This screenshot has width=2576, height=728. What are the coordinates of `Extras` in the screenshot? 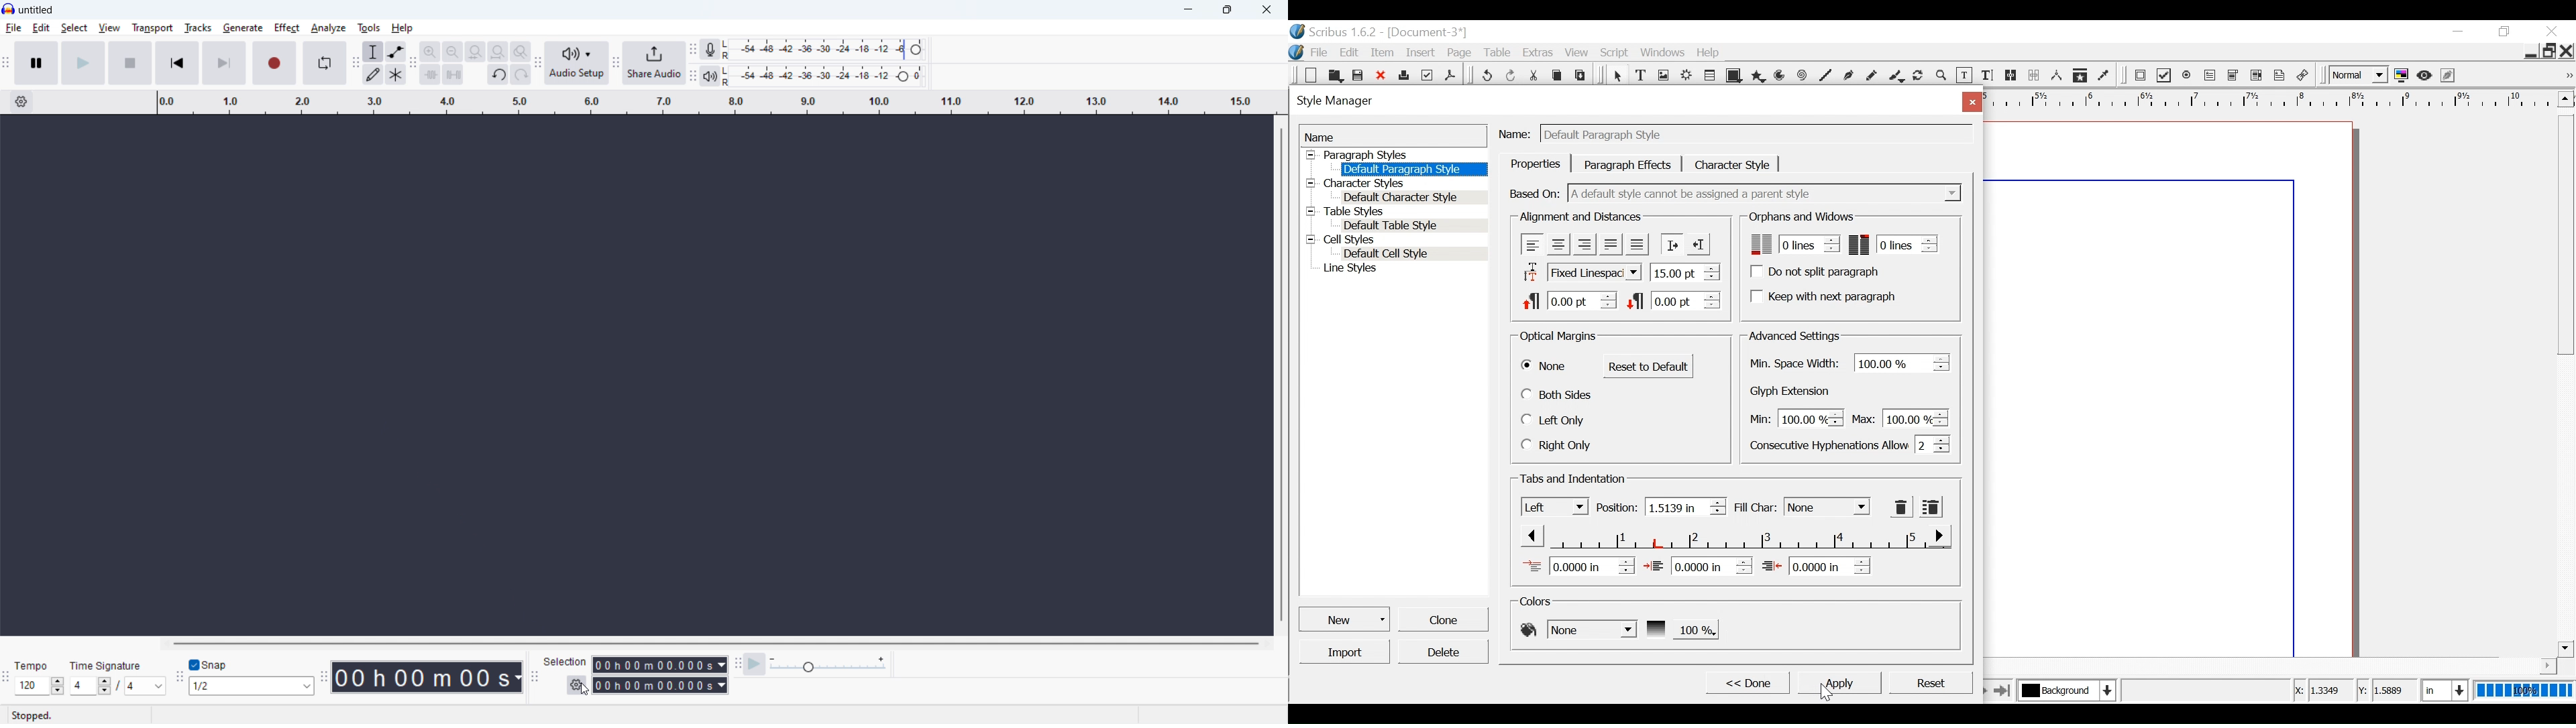 It's located at (1537, 52).